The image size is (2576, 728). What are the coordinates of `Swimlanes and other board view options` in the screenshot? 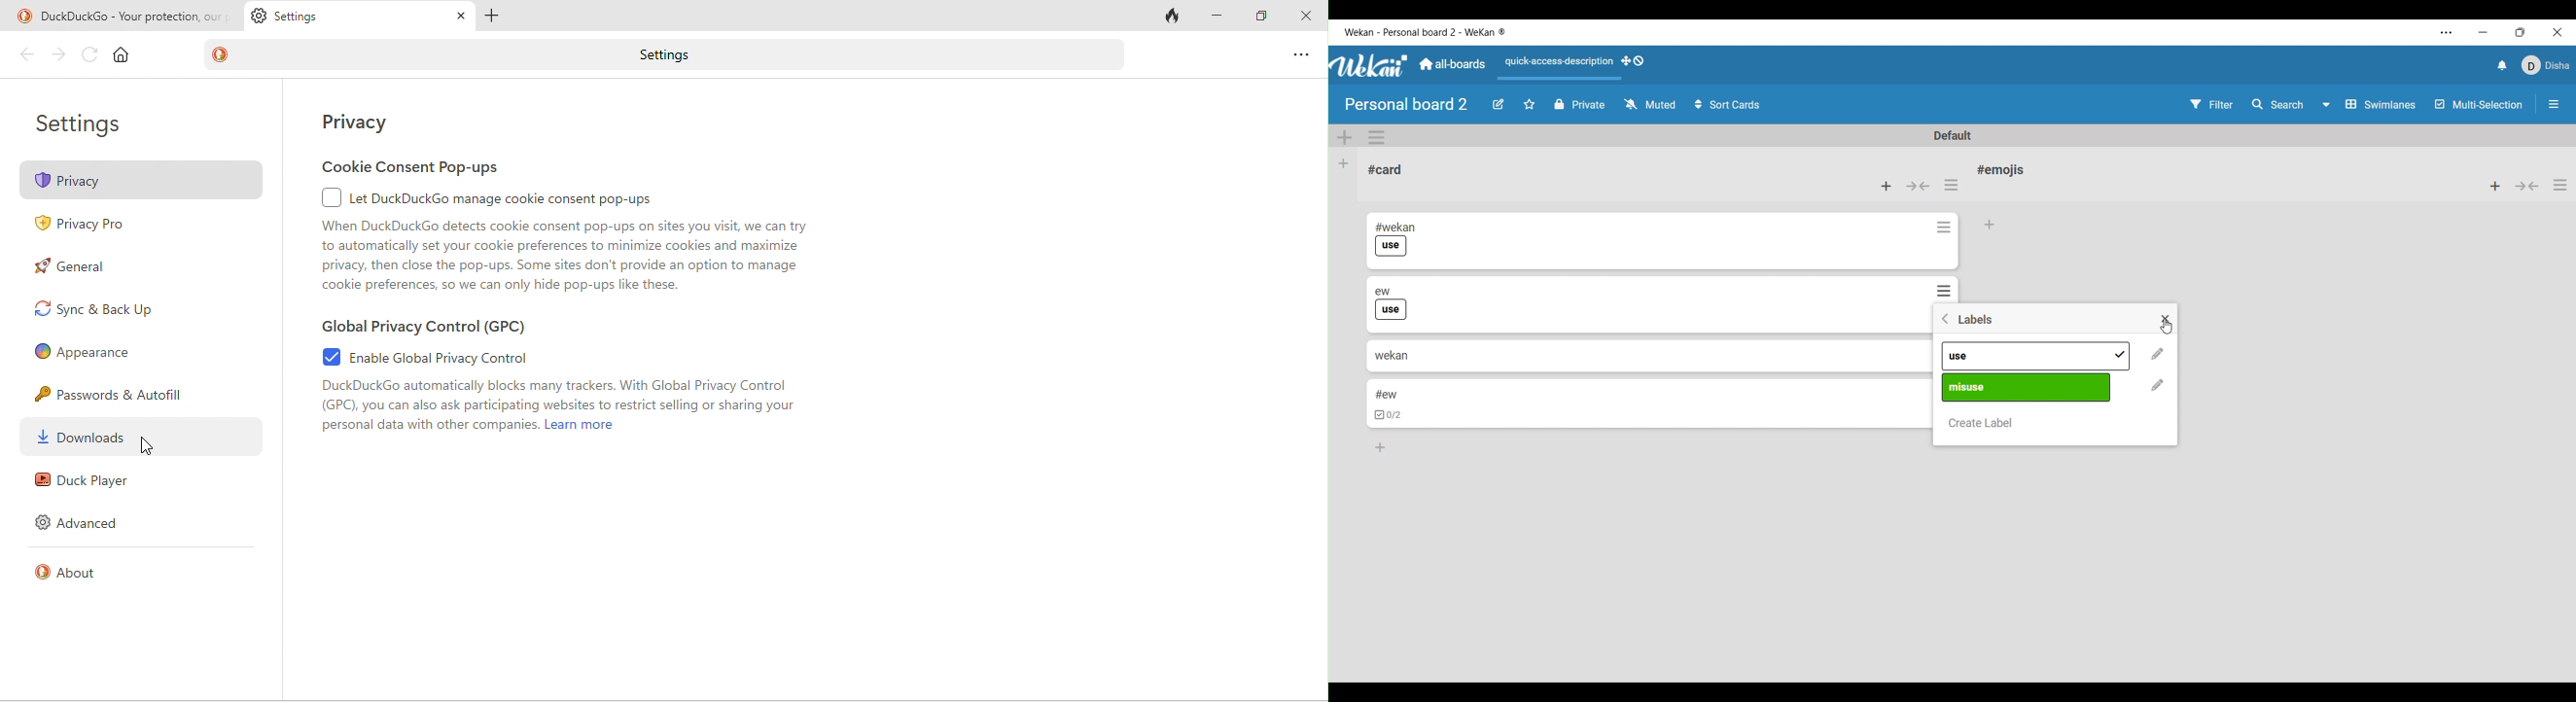 It's located at (2368, 104).